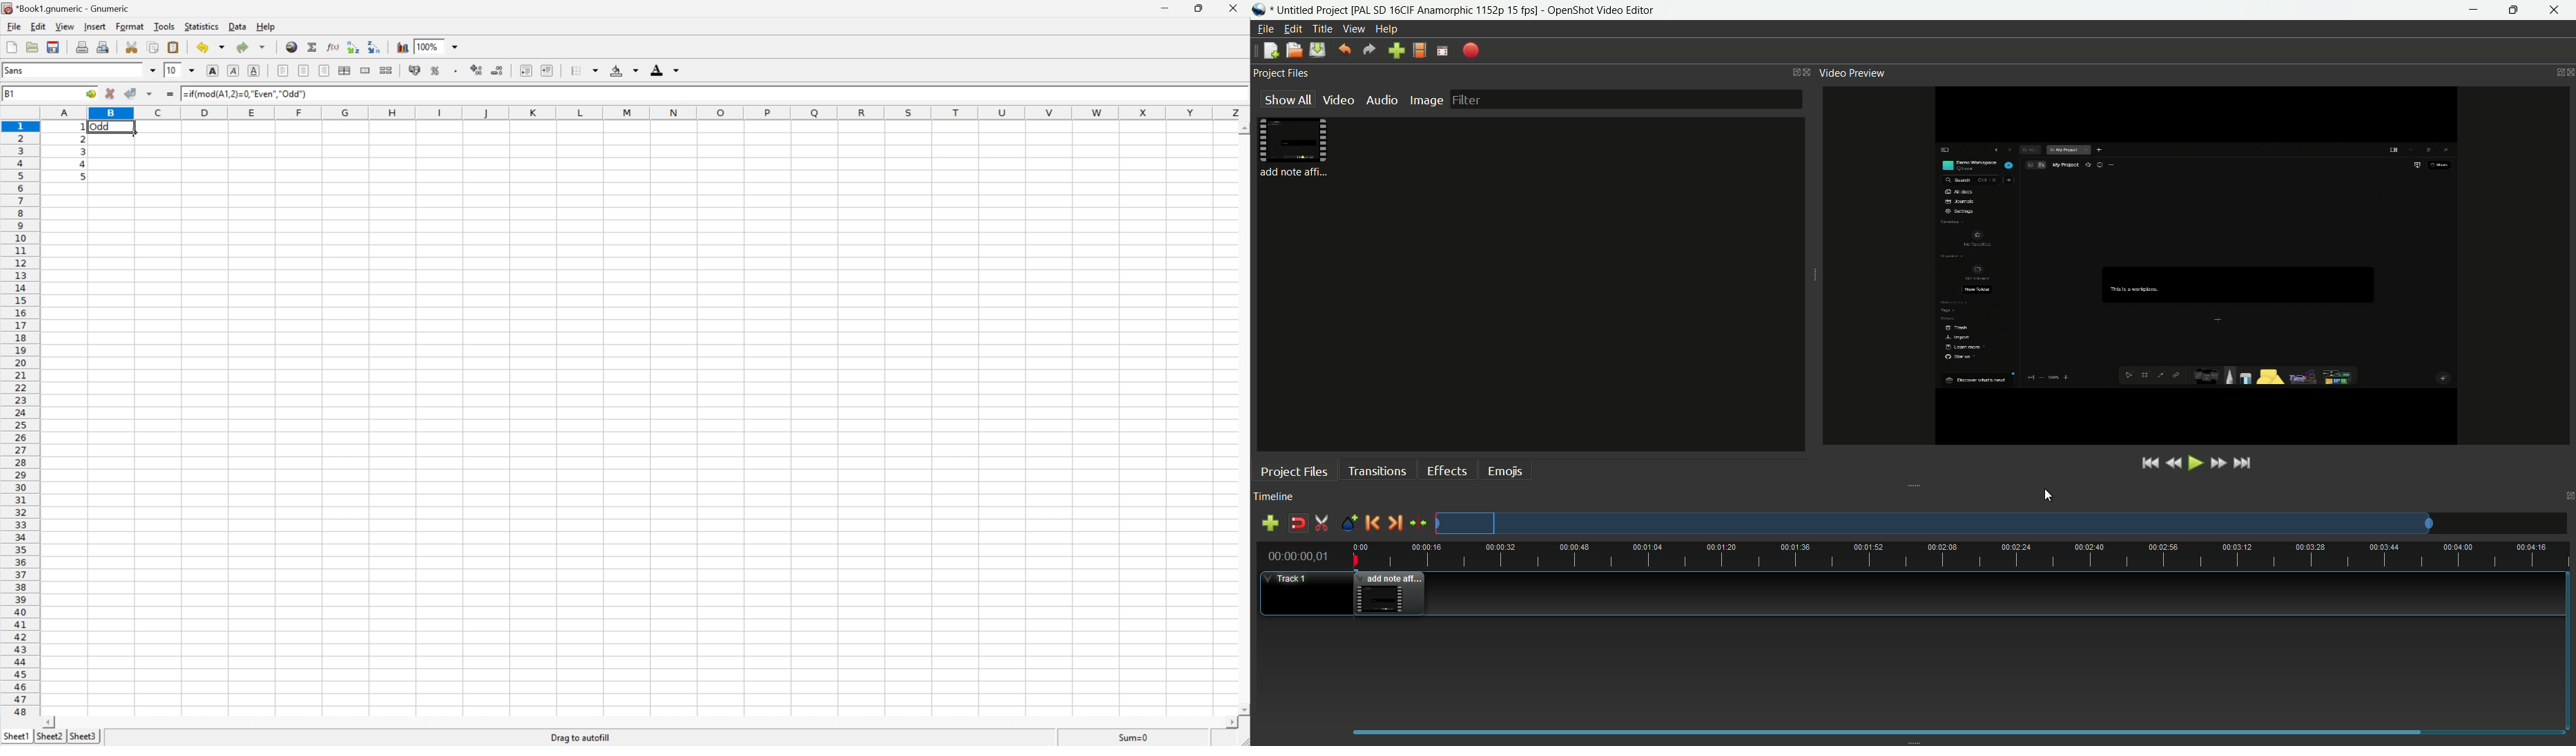 The width and height of the screenshot is (2576, 756). What do you see at coordinates (1285, 99) in the screenshot?
I see `show all` at bounding box center [1285, 99].